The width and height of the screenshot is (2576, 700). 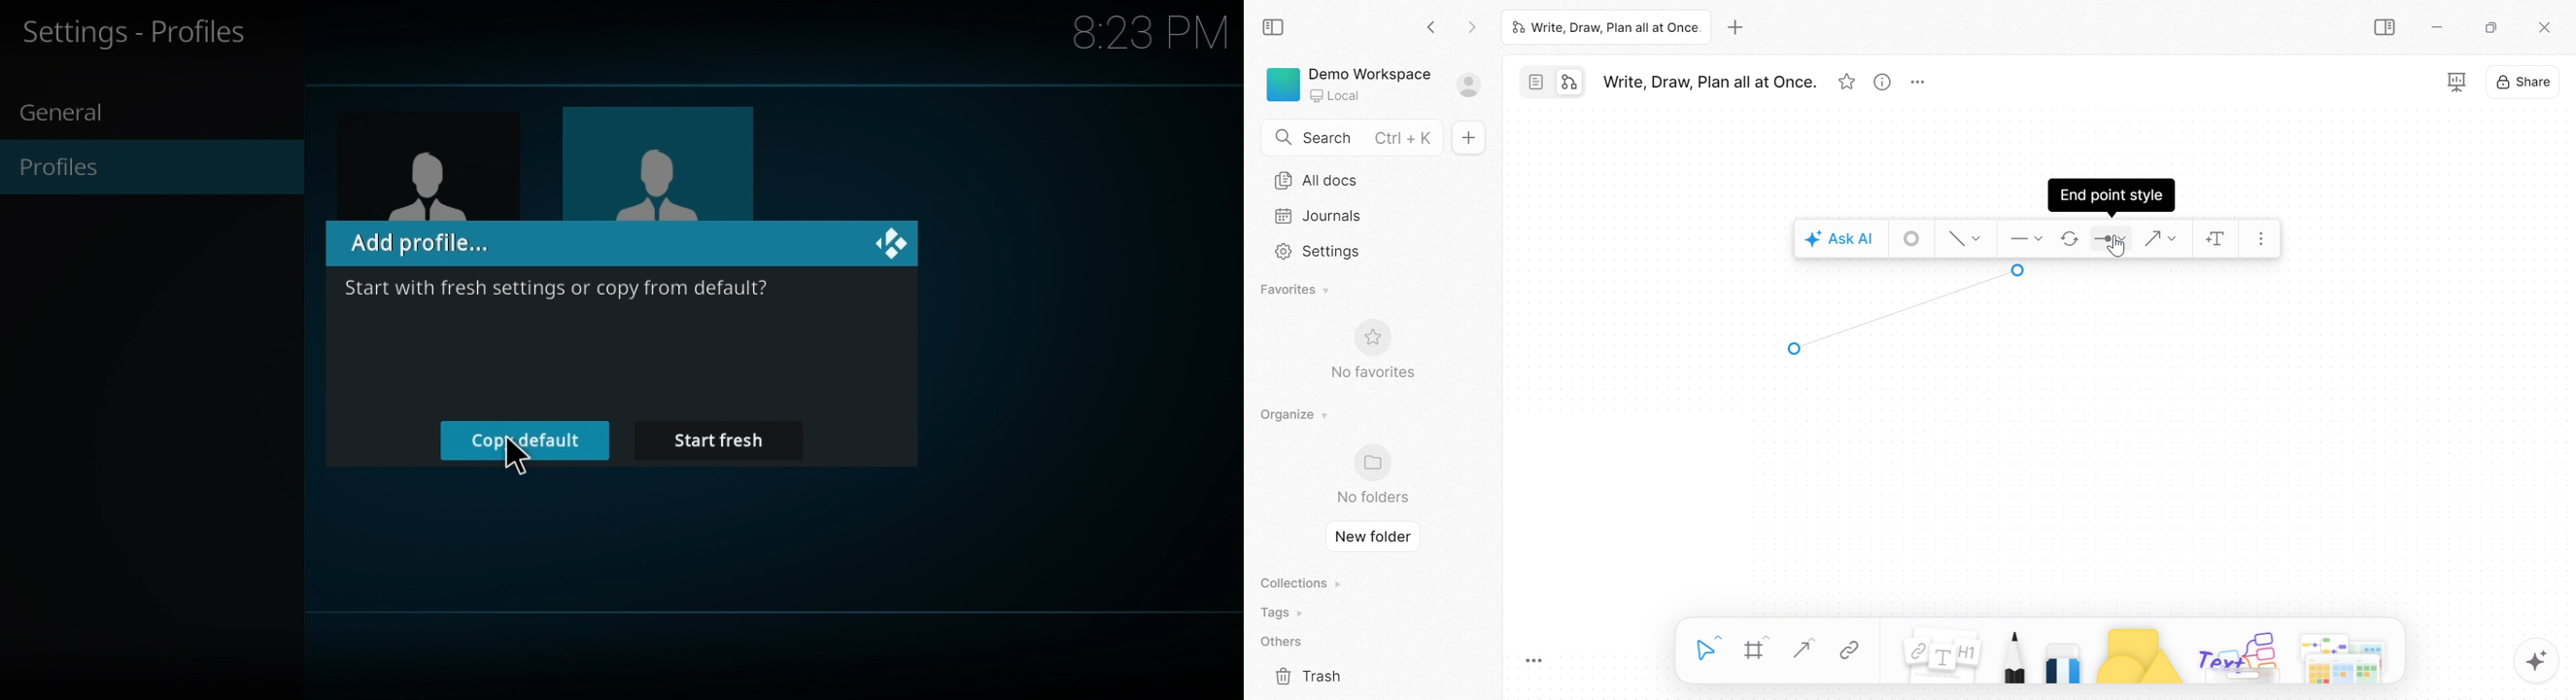 What do you see at coordinates (1290, 415) in the screenshot?
I see `Organize` at bounding box center [1290, 415].